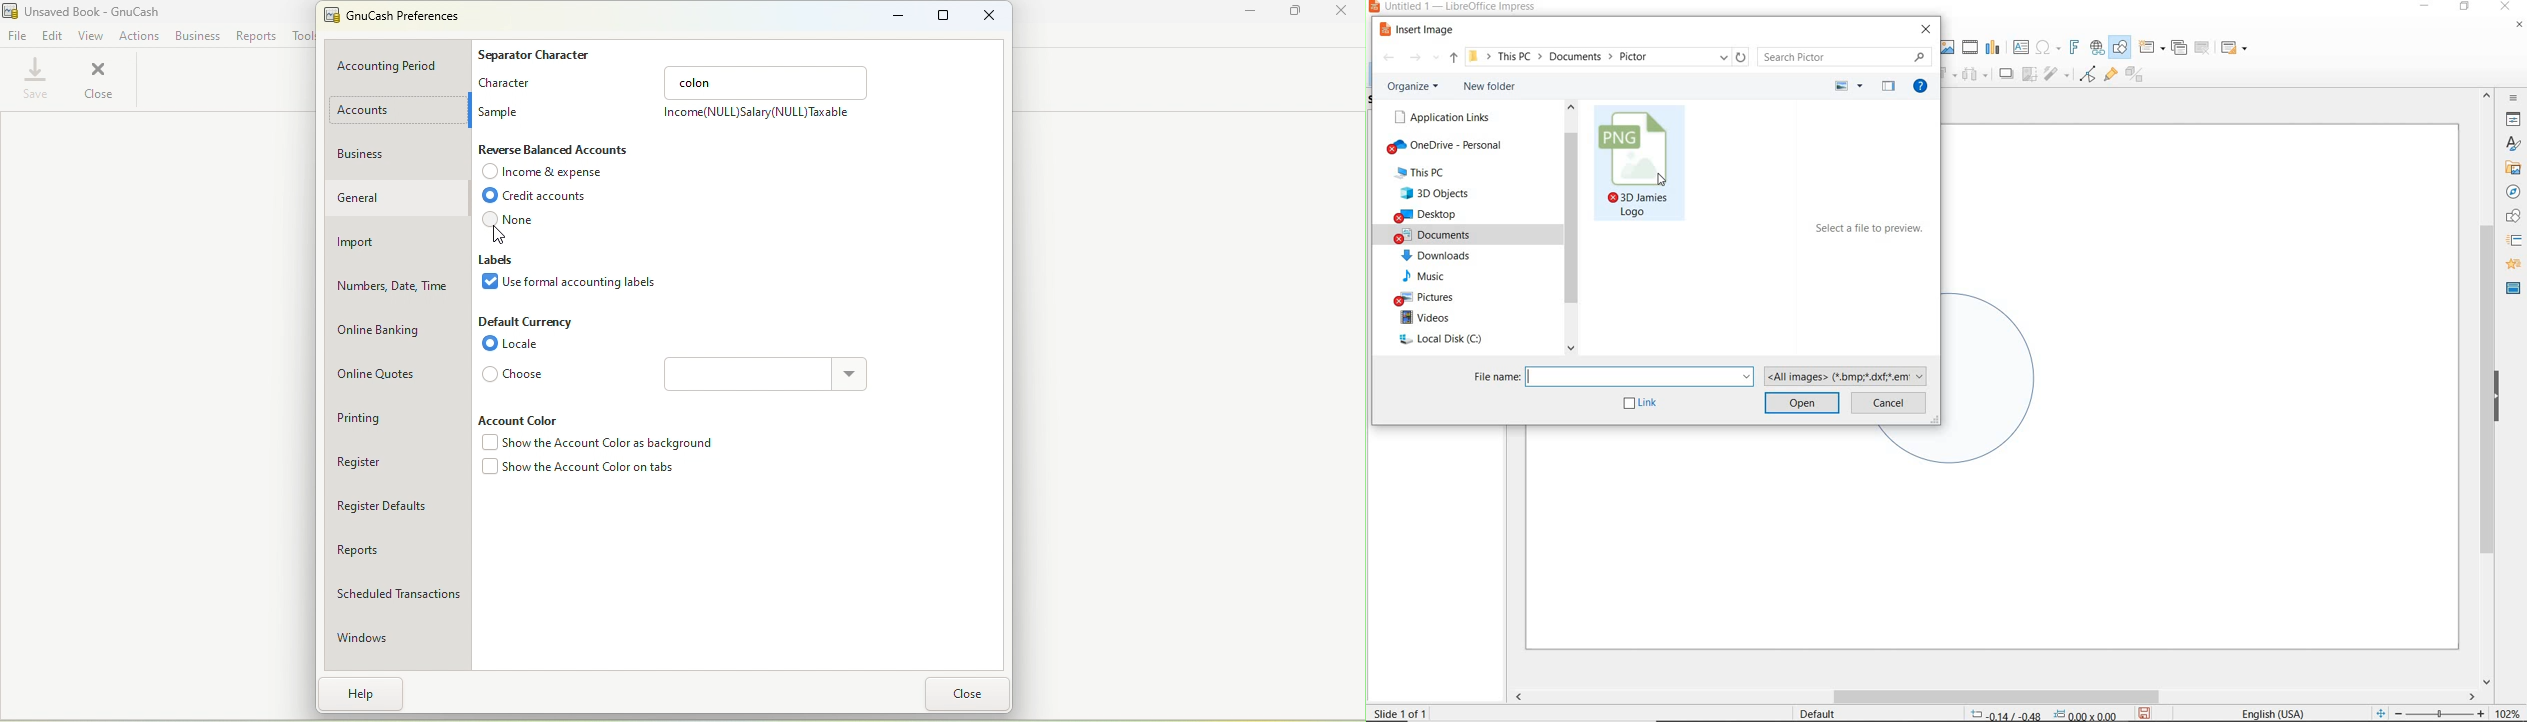 This screenshot has height=728, width=2548. What do you see at coordinates (2513, 119) in the screenshot?
I see `properties` at bounding box center [2513, 119].